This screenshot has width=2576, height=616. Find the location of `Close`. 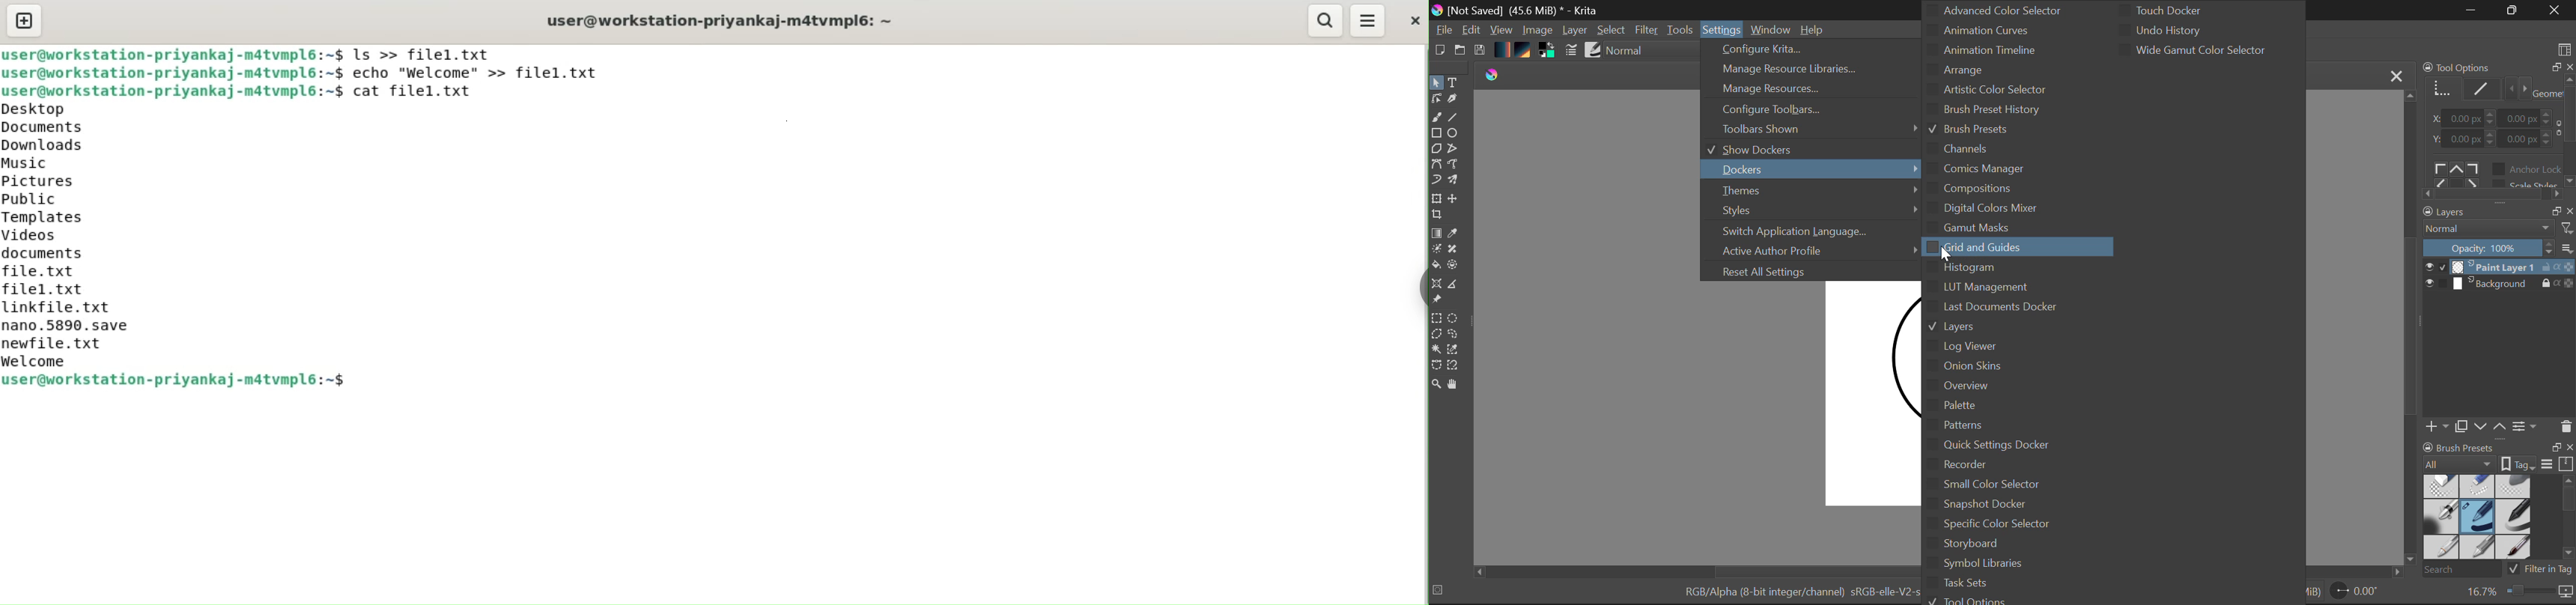

Close is located at coordinates (2397, 75).